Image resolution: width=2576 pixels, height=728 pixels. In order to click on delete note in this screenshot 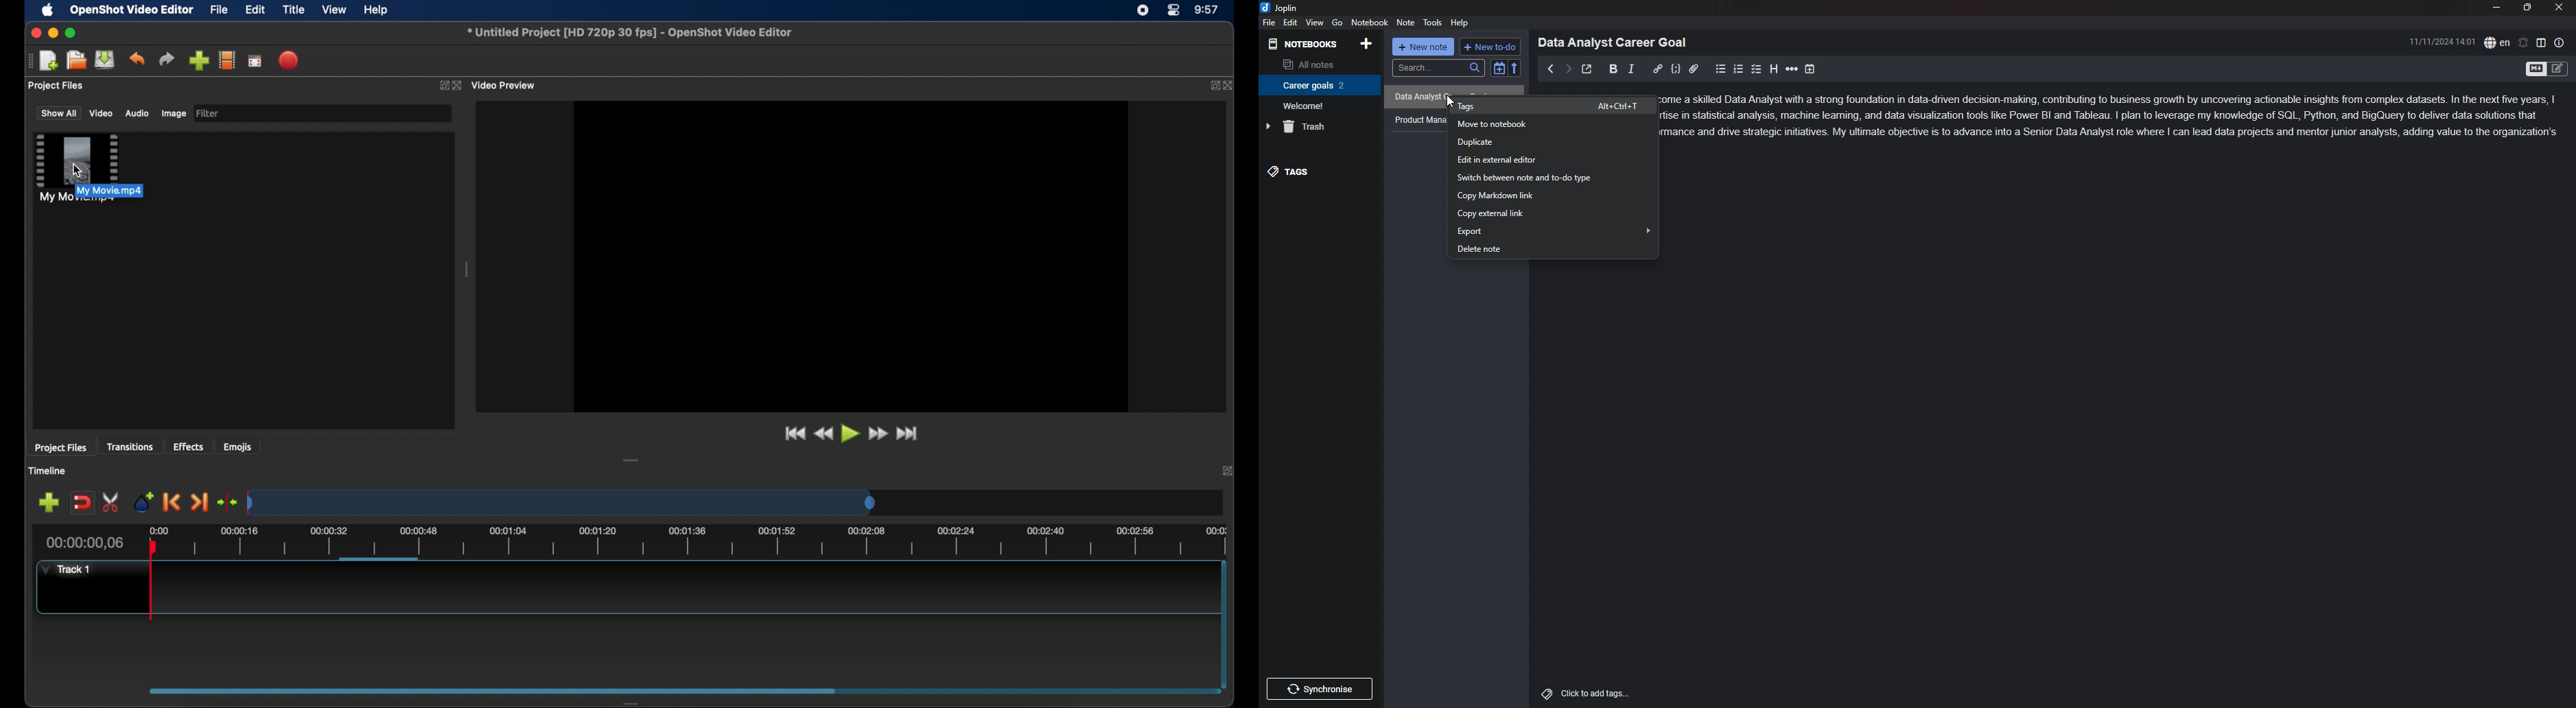, I will do `click(1553, 248)`.